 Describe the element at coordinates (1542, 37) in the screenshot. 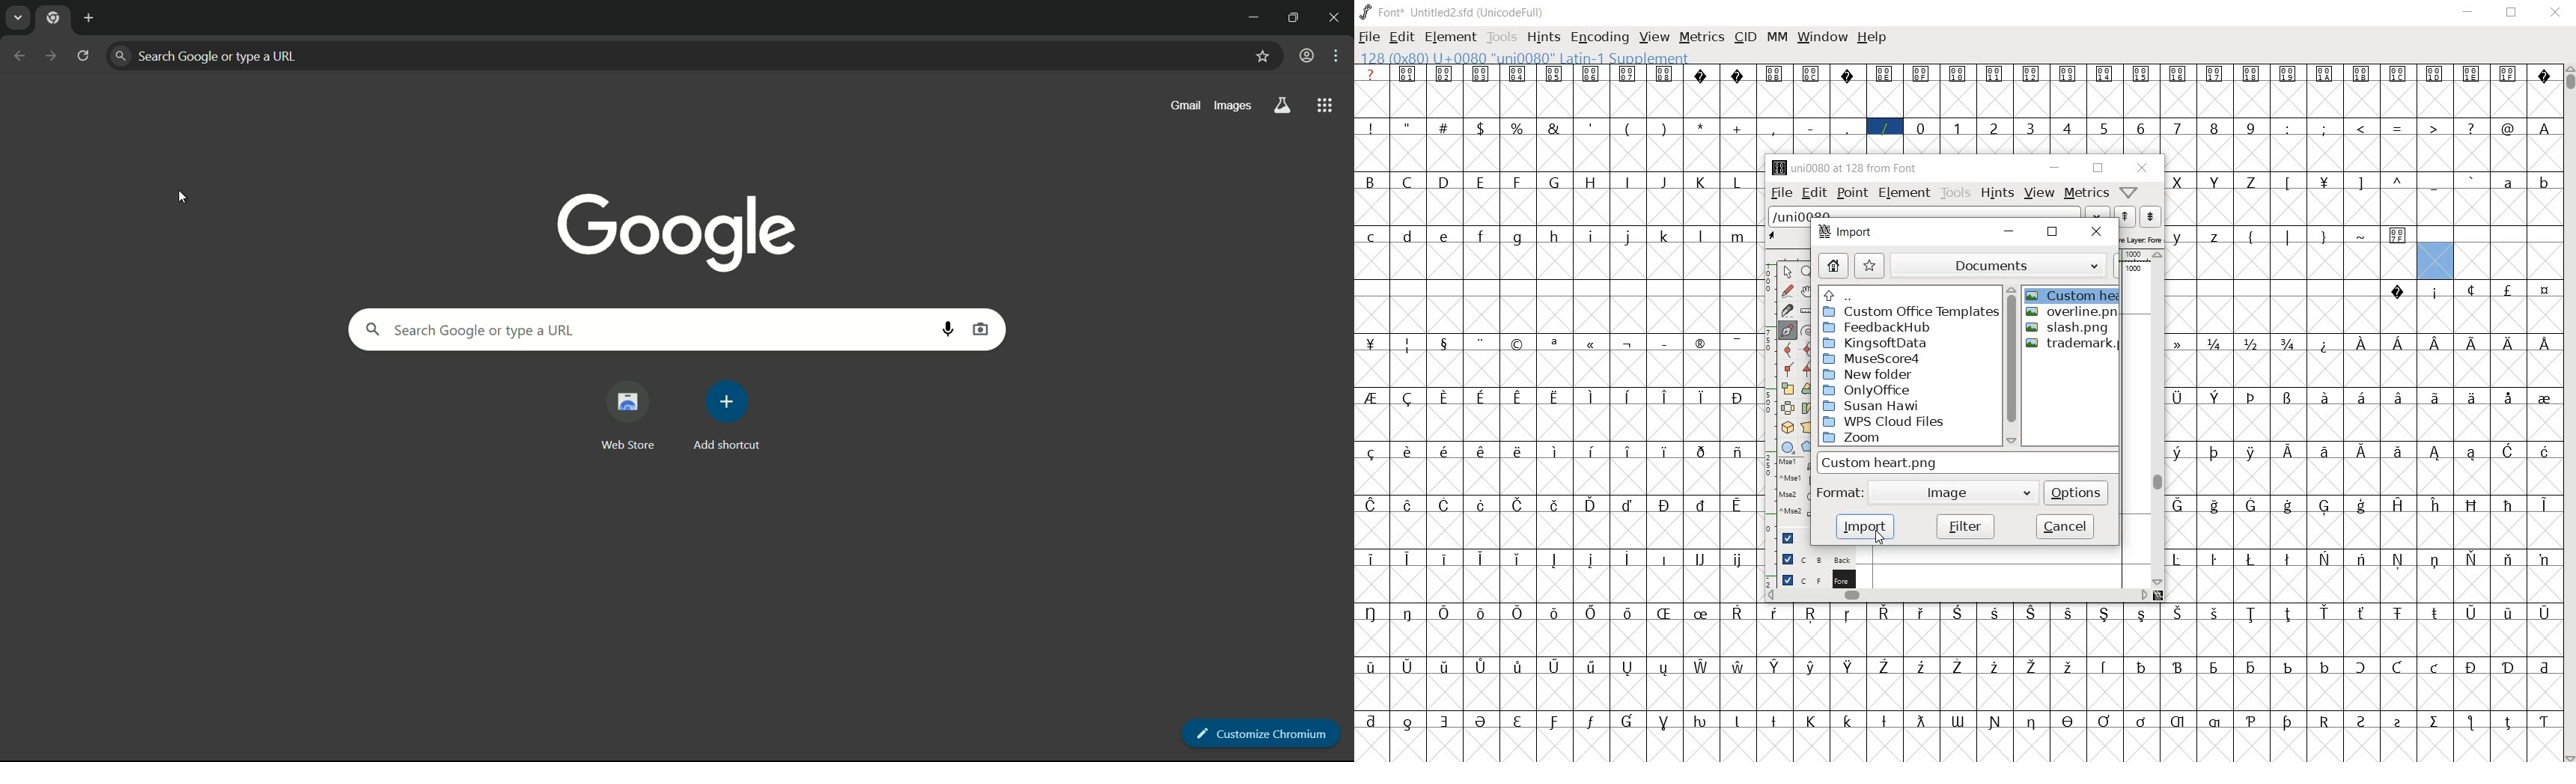

I see `HINTS` at that location.